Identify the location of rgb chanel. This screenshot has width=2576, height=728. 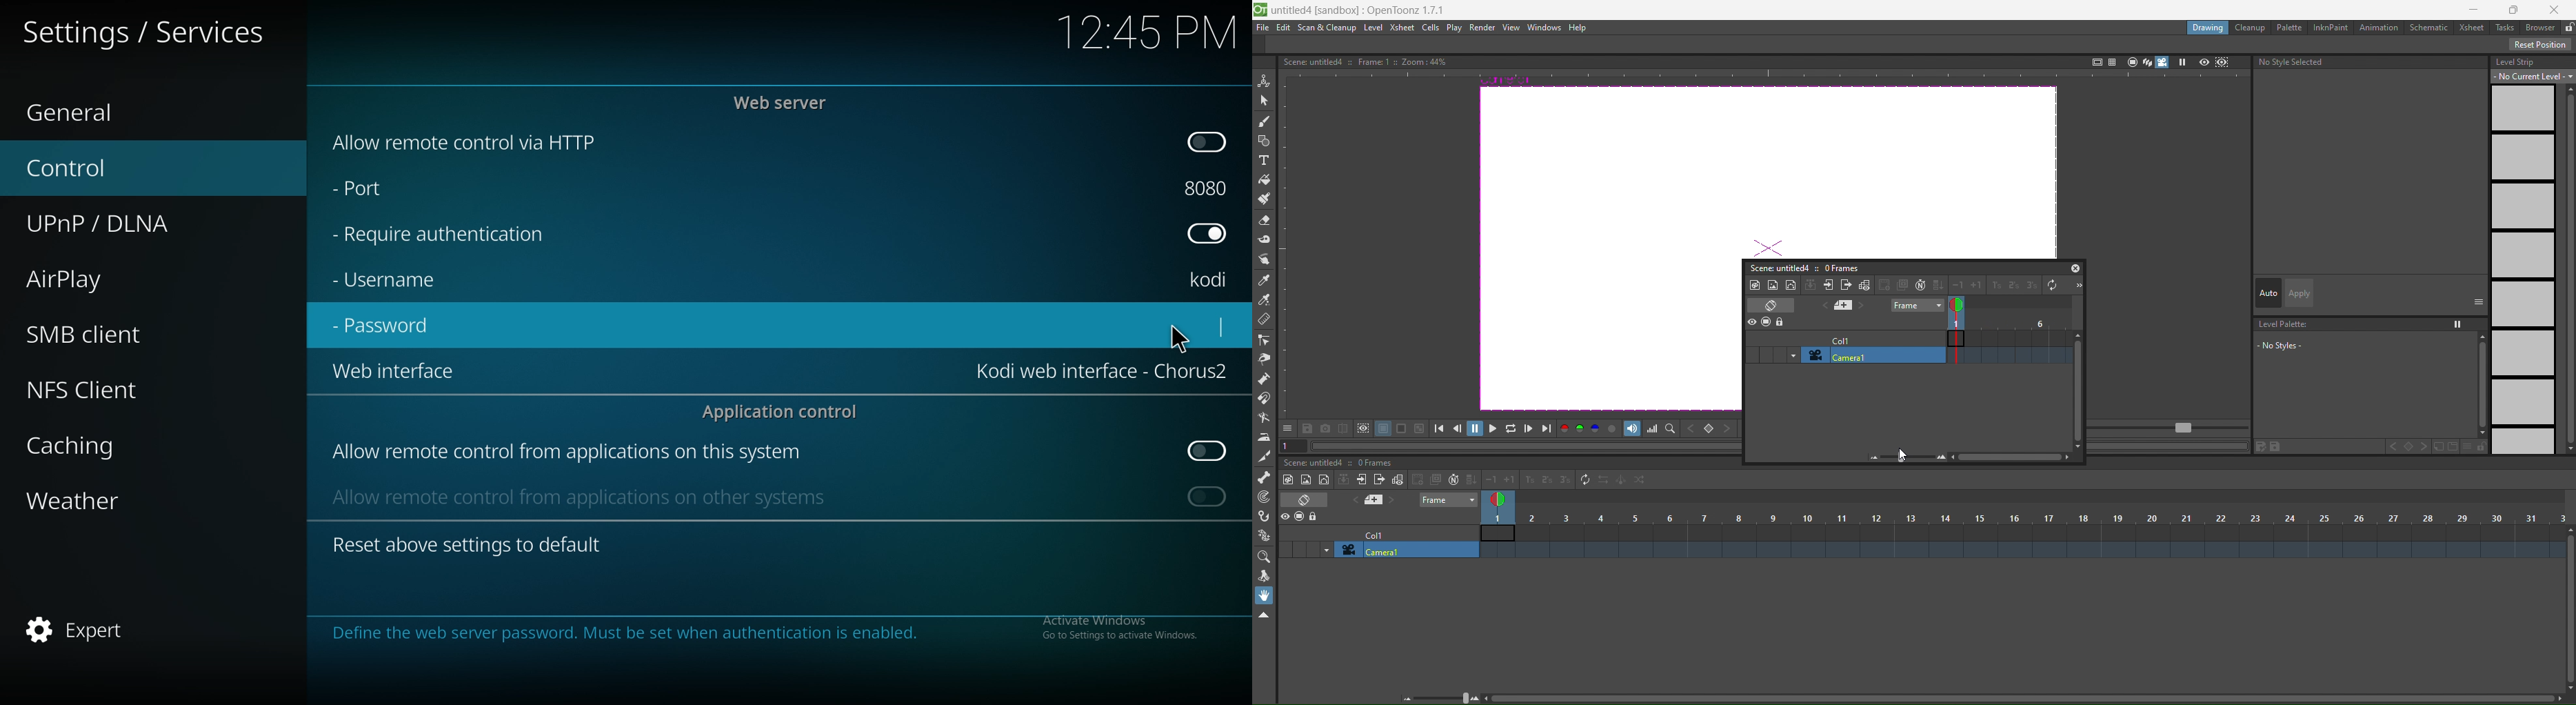
(1582, 429).